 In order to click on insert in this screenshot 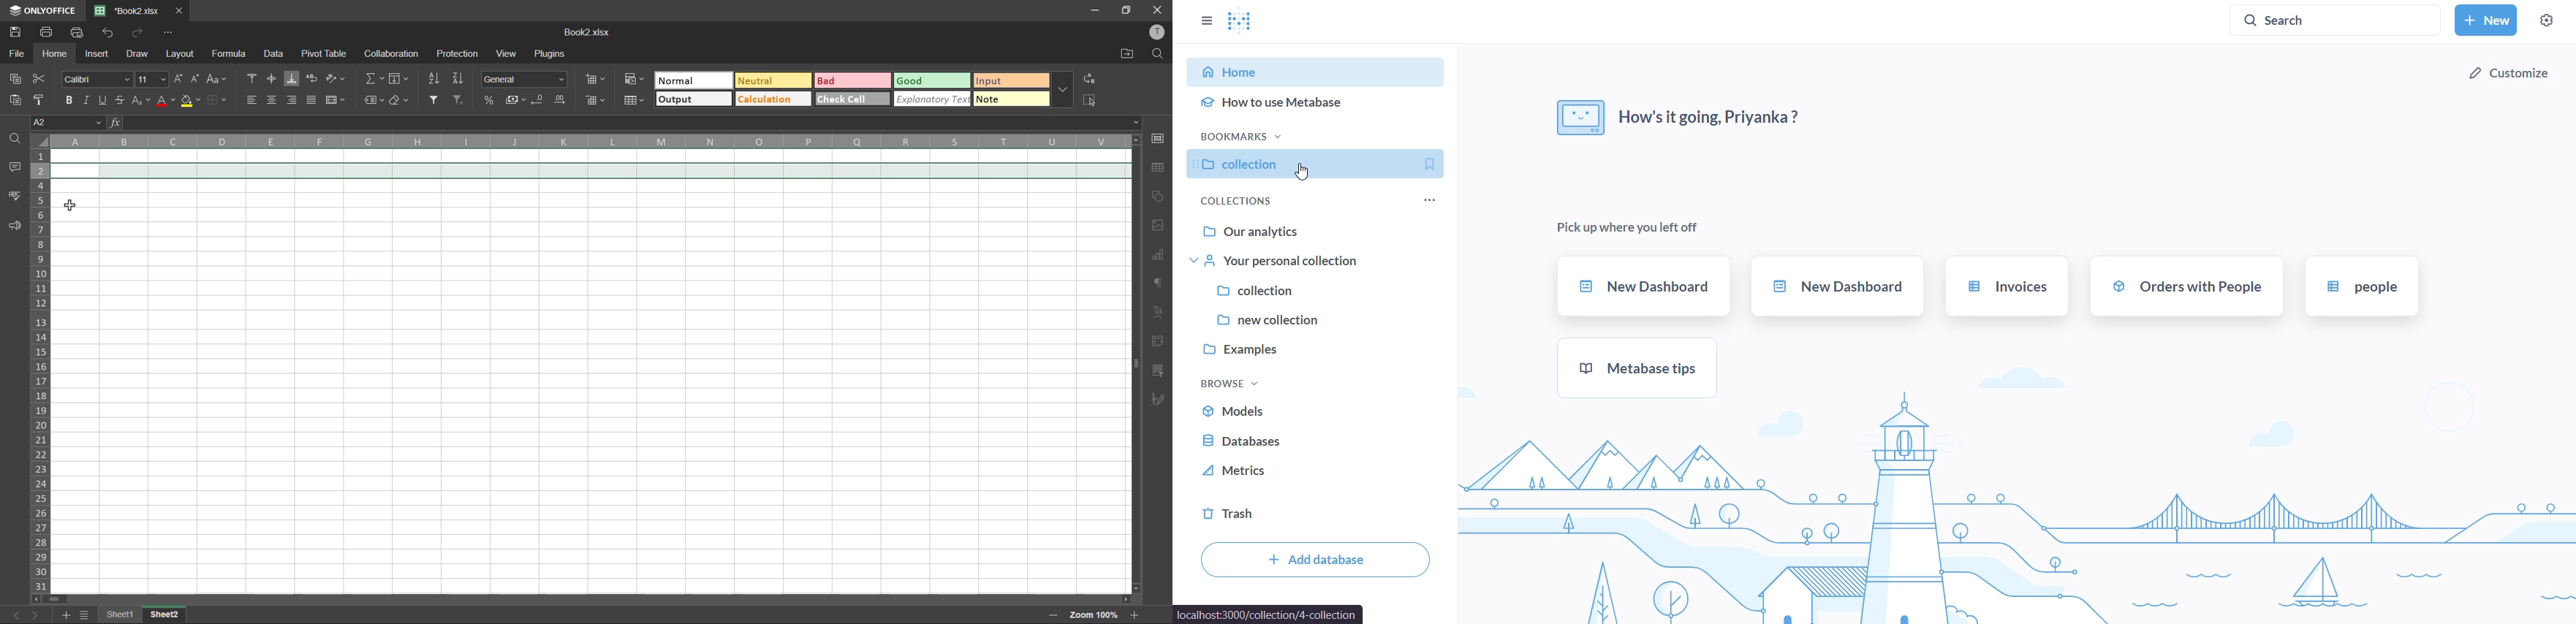, I will do `click(98, 53)`.